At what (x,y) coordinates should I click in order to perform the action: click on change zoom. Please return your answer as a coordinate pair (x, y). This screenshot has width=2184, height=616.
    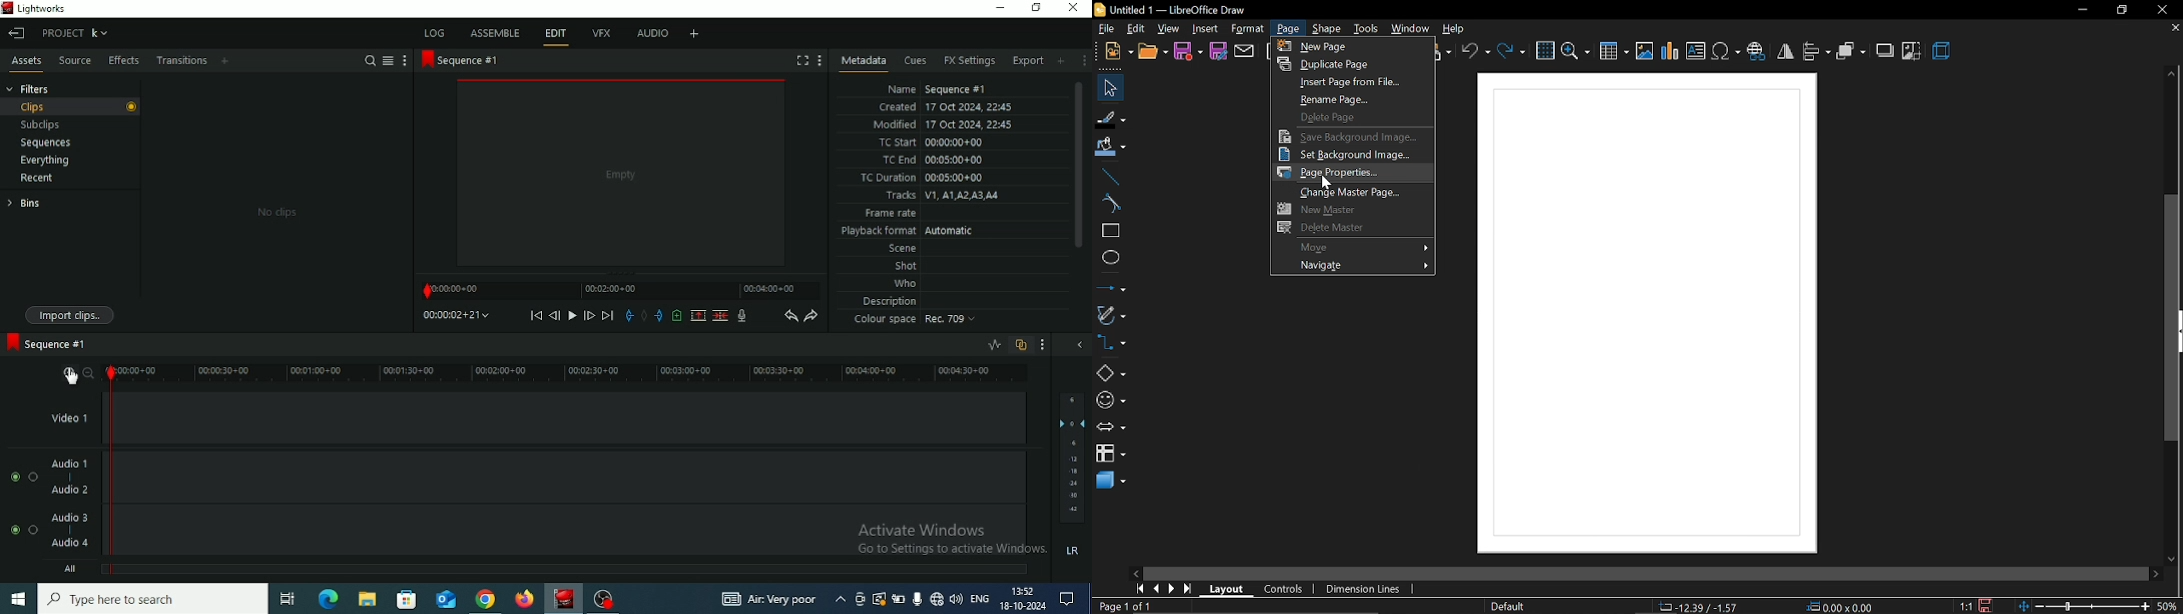
    Looking at the image, I should click on (2085, 605).